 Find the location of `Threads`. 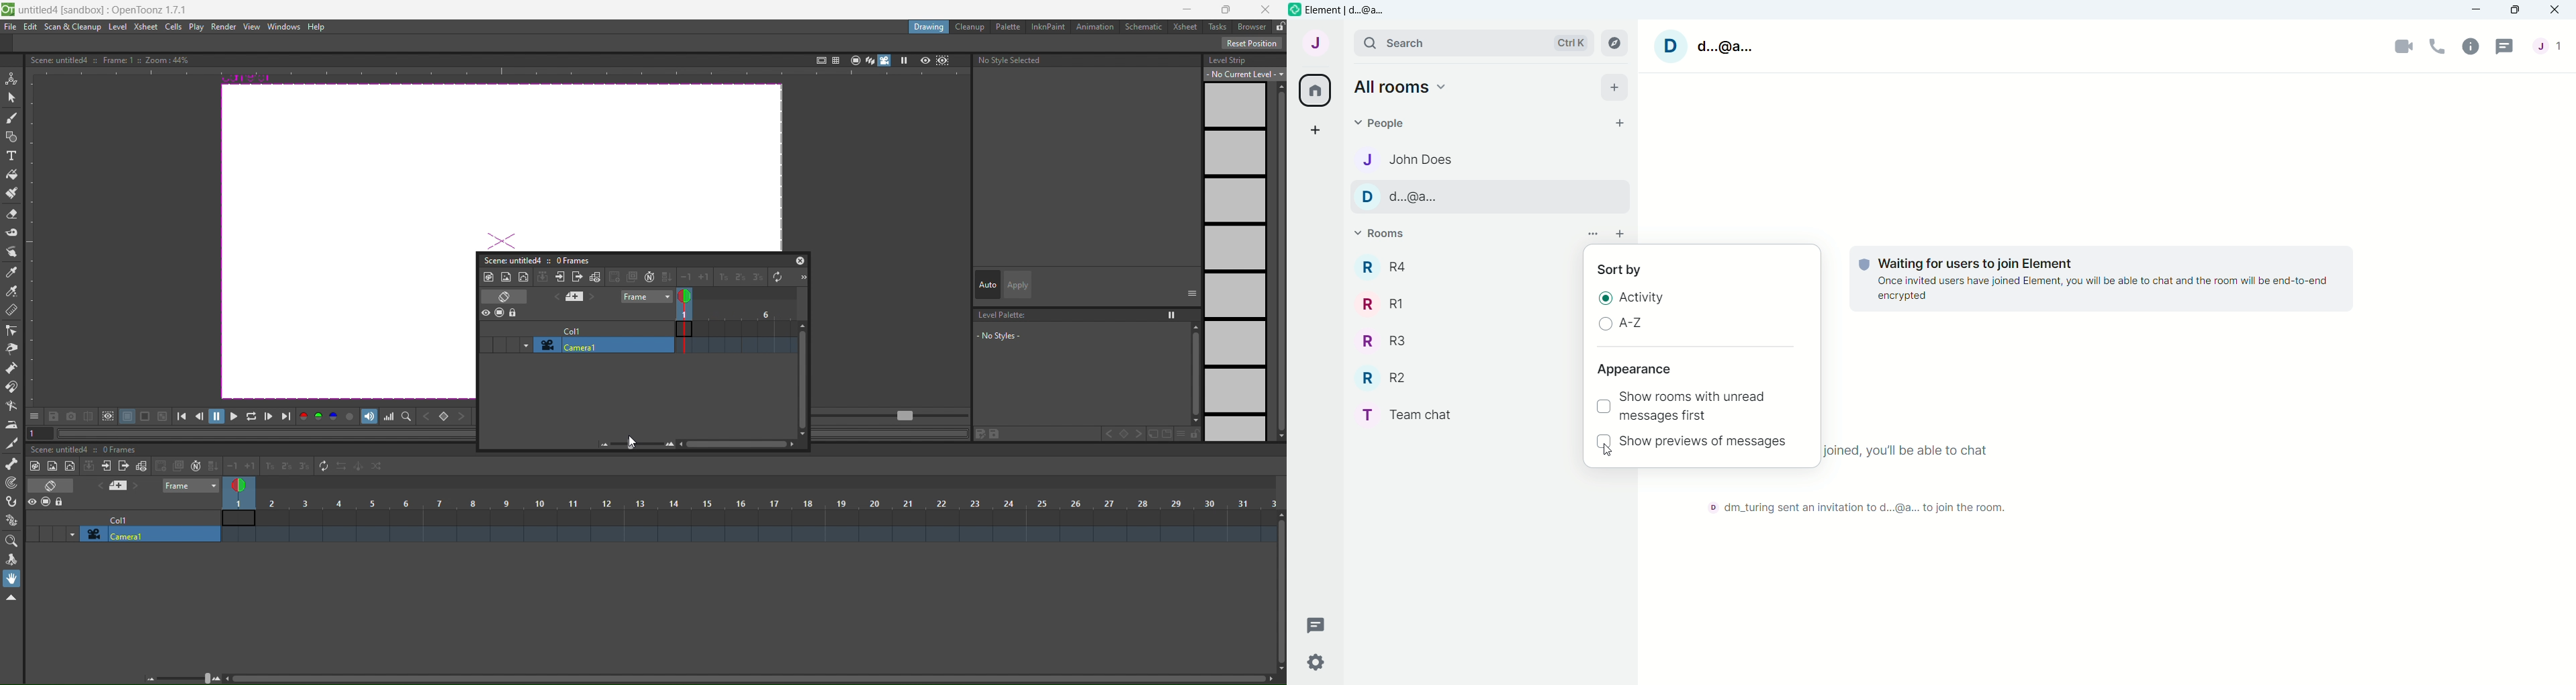

Threads is located at coordinates (1310, 628).